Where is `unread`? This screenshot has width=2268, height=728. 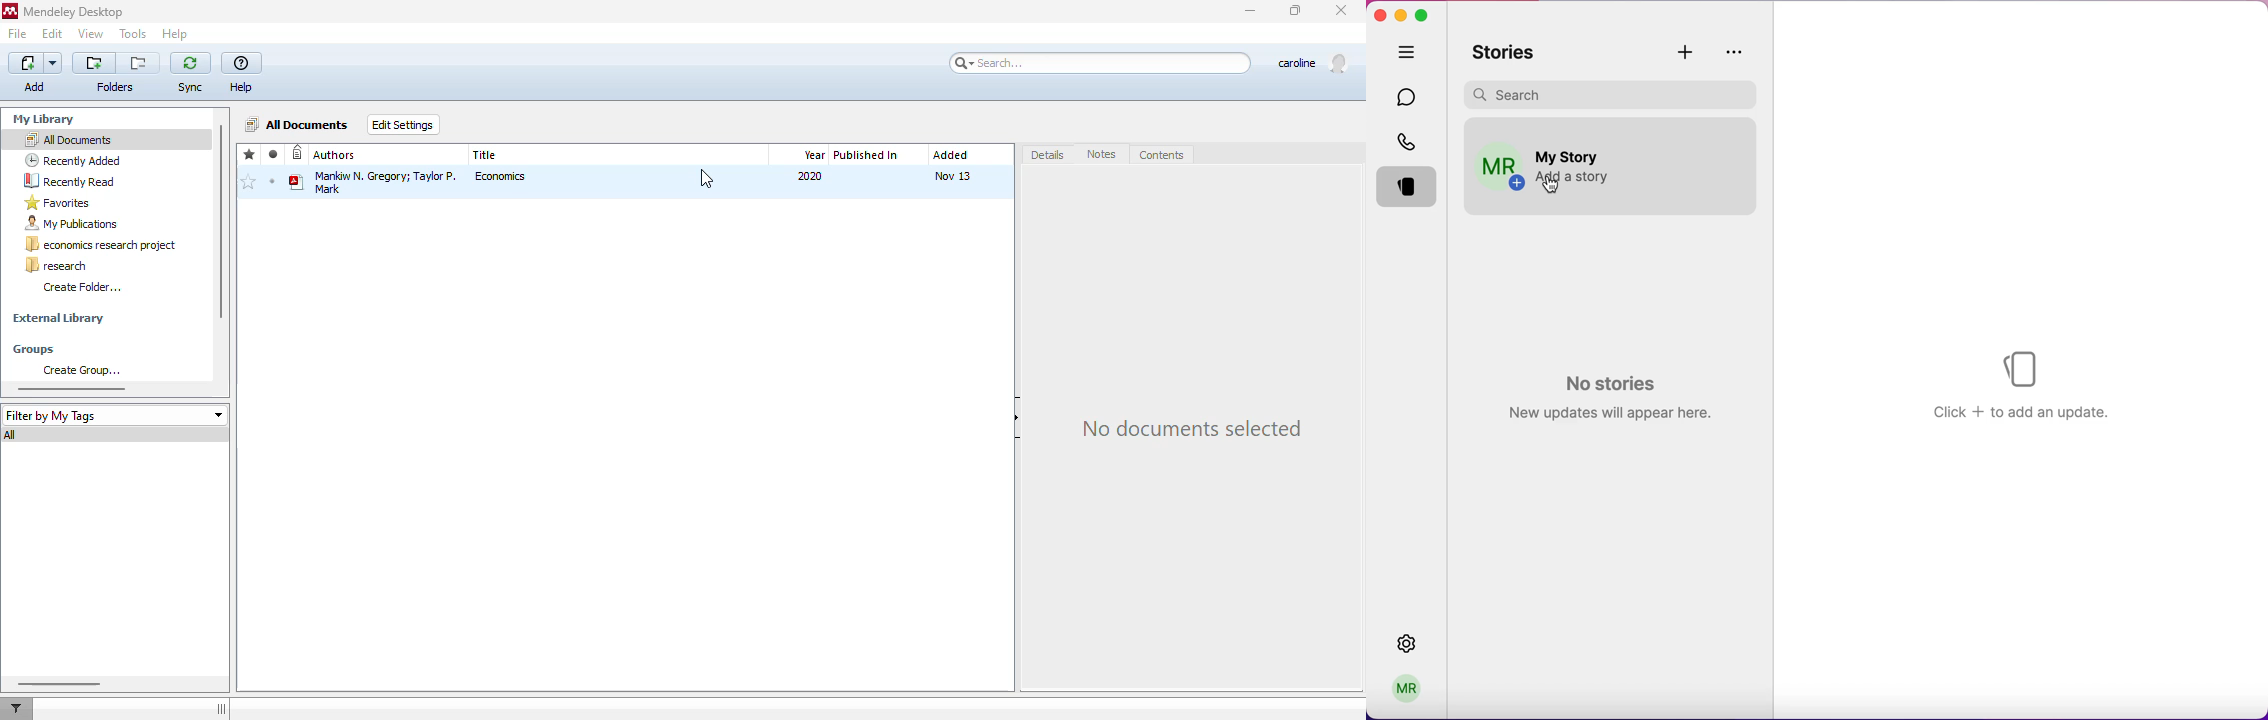 unread is located at coordinates (272, 181).